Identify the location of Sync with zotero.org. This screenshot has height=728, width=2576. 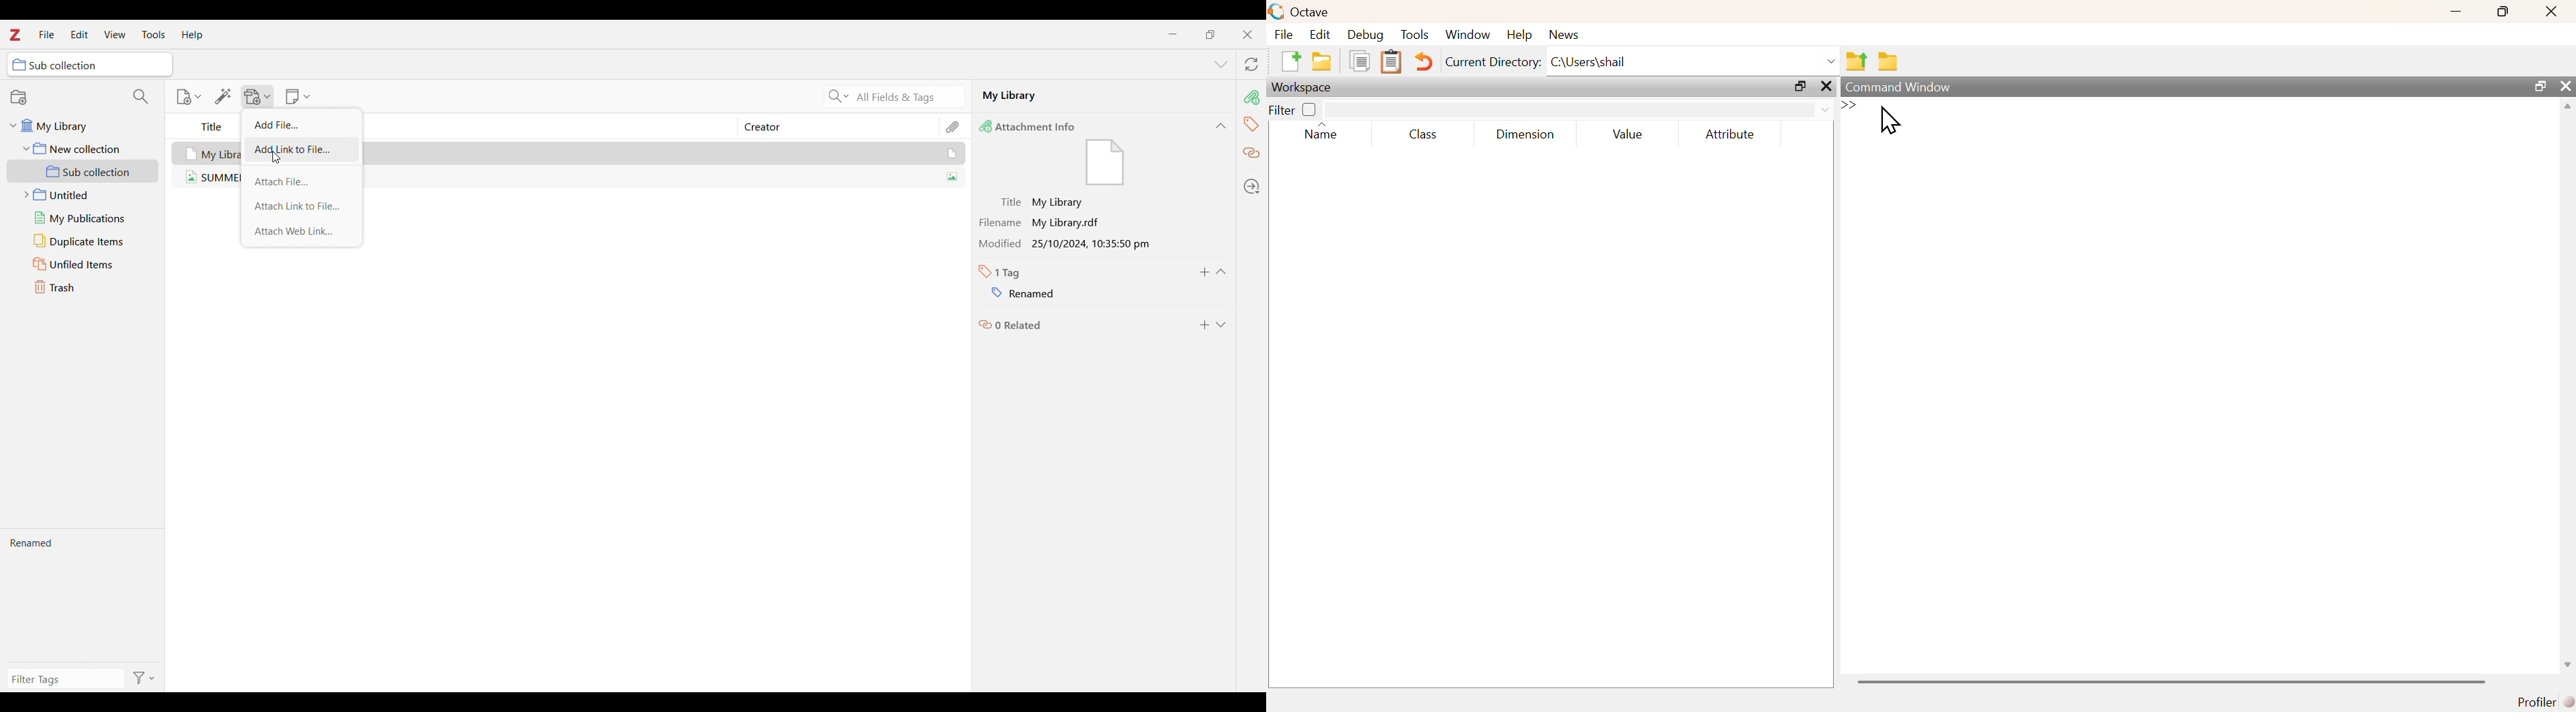
(1252, 64).